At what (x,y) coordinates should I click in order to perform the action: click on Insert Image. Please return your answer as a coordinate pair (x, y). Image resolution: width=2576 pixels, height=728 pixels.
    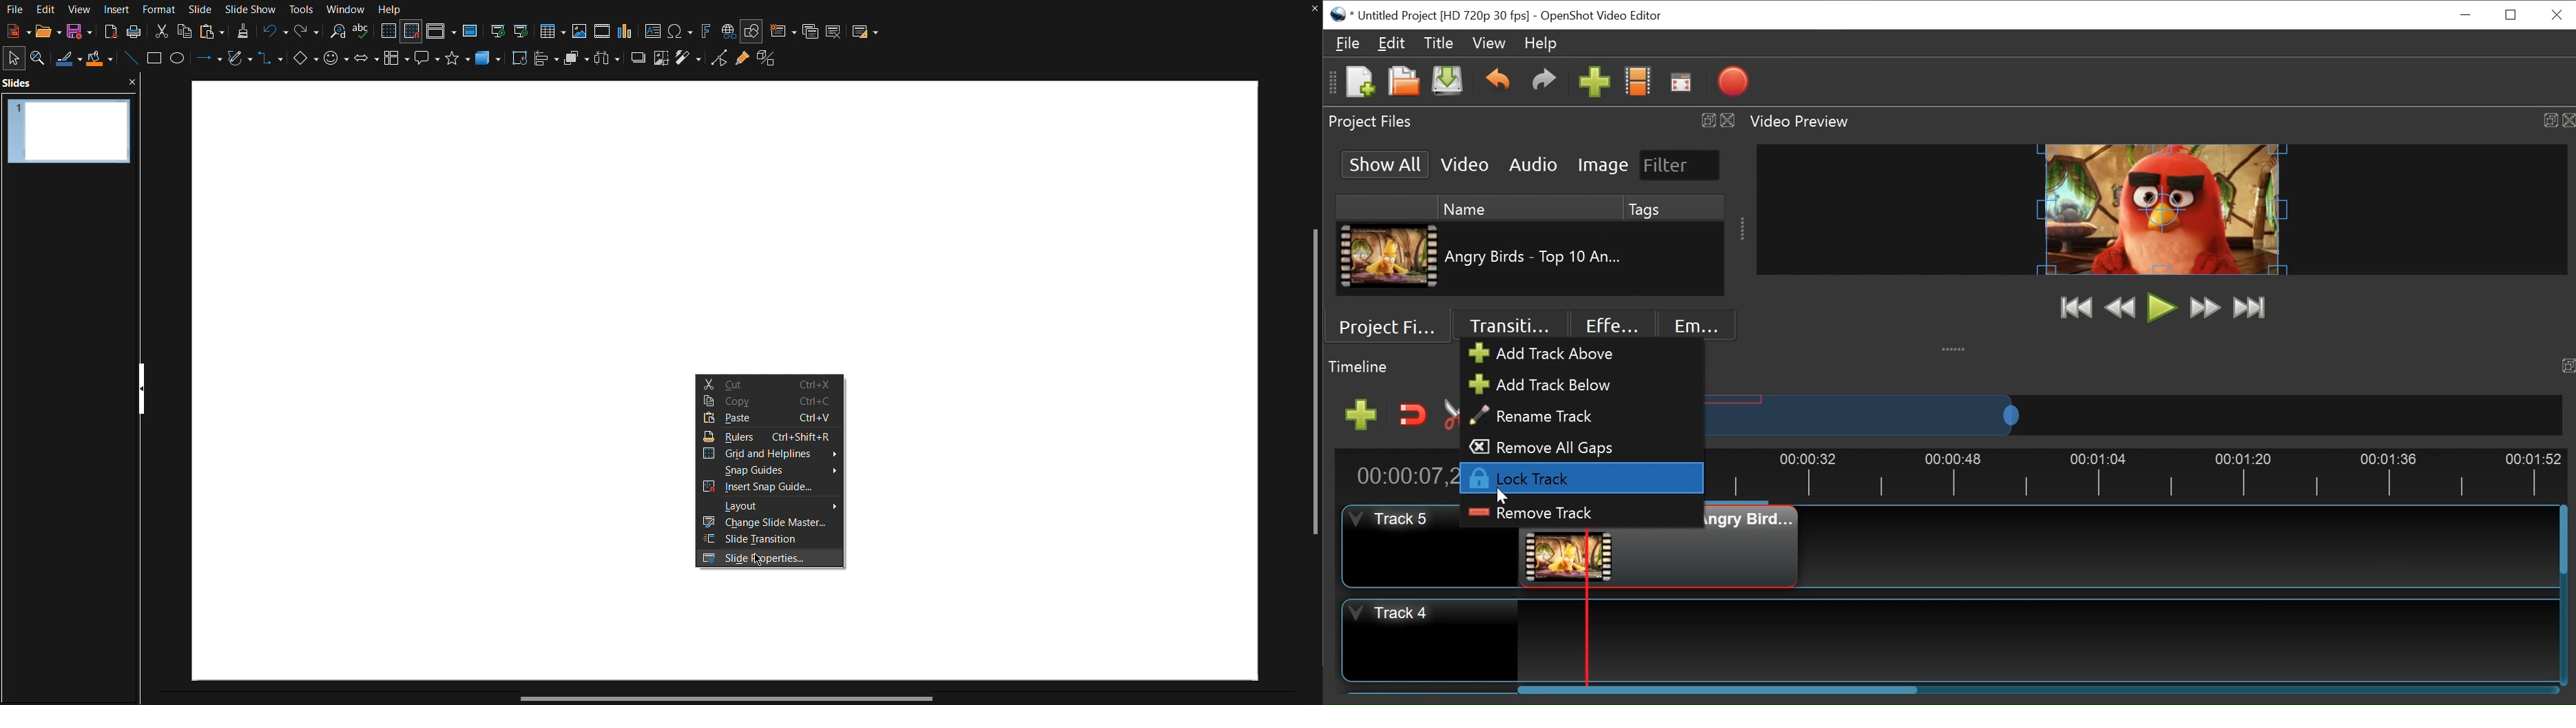
    Looking at the image, I should click on (581, 30).